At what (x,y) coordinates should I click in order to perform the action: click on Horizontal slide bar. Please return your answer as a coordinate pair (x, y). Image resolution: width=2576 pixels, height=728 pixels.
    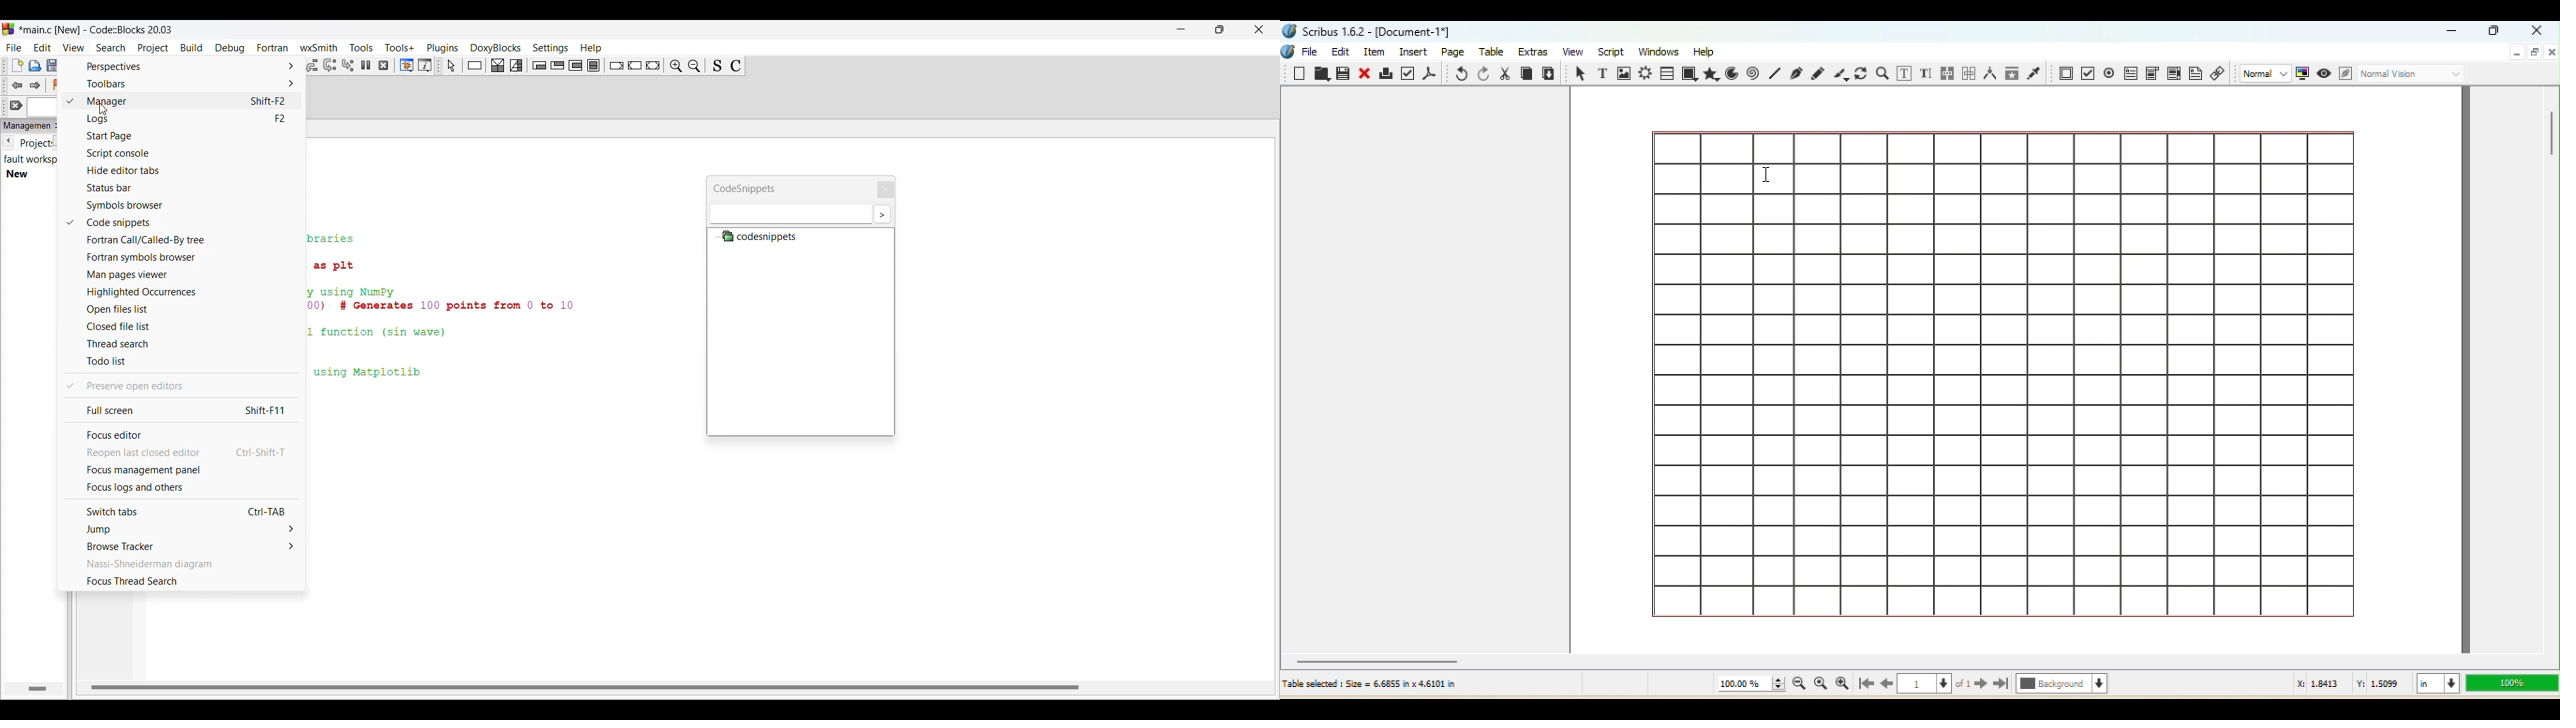
    Looking at the image, I should click on (589, 687).